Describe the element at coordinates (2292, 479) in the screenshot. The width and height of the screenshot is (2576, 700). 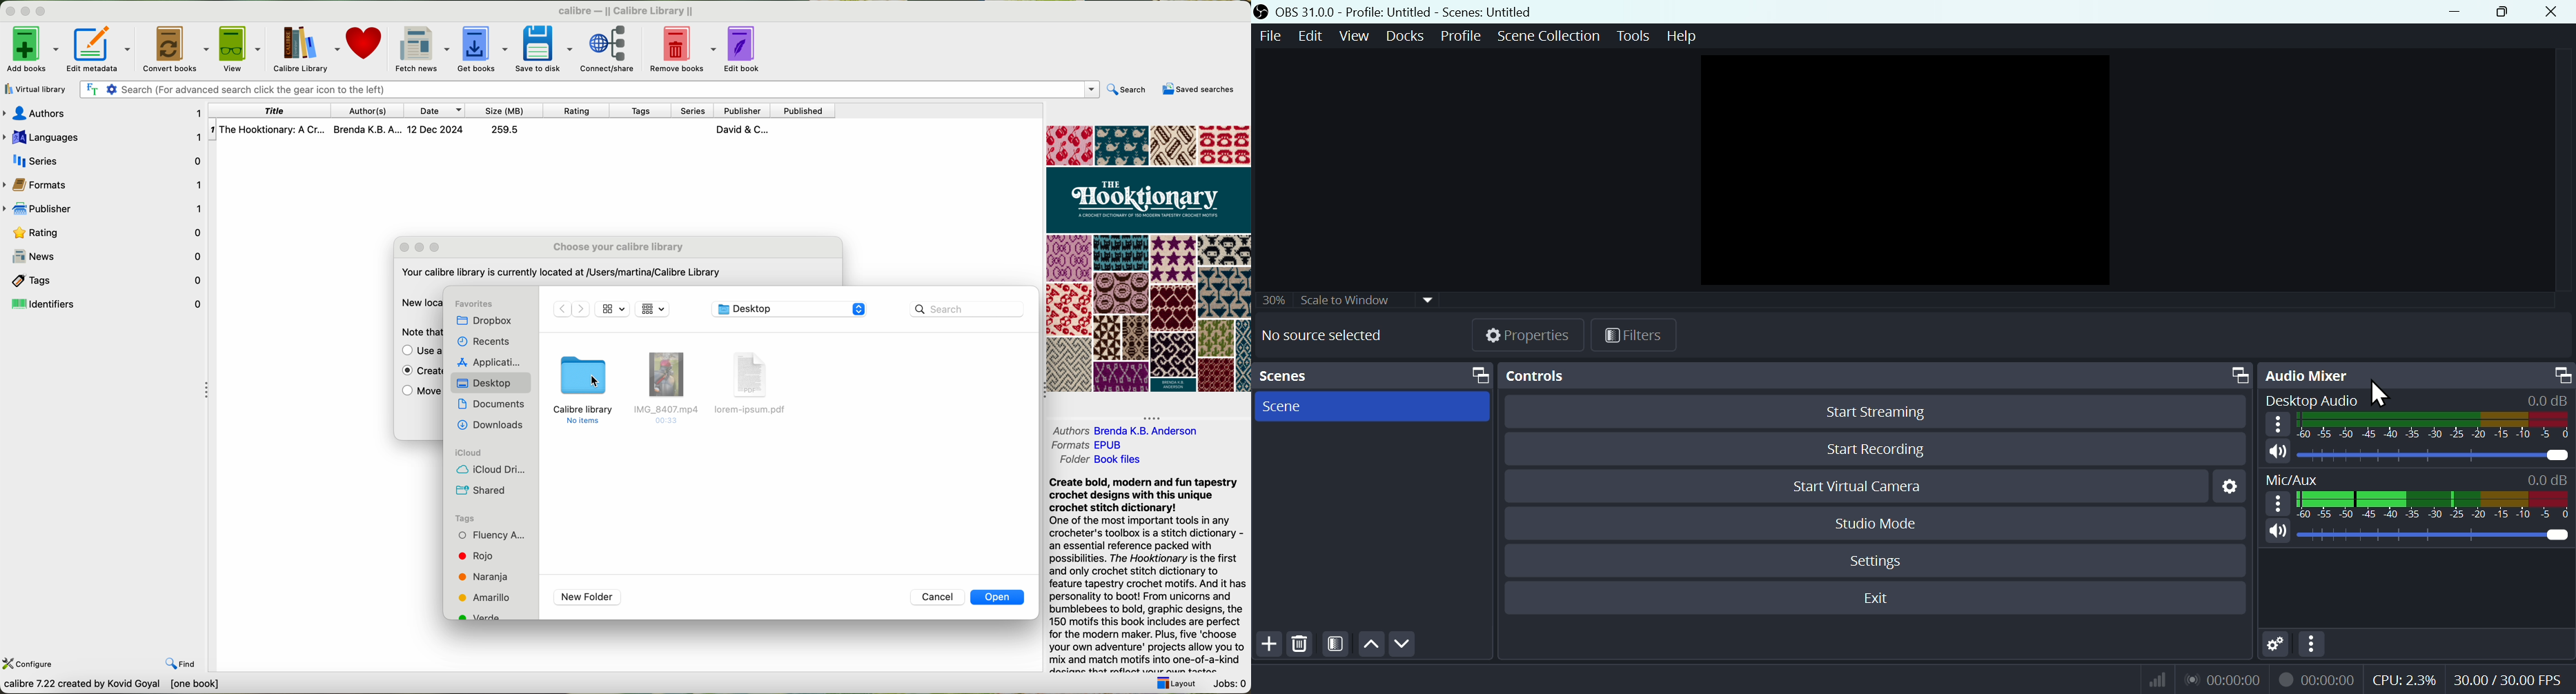
I see `Mic/Aux` at that location.